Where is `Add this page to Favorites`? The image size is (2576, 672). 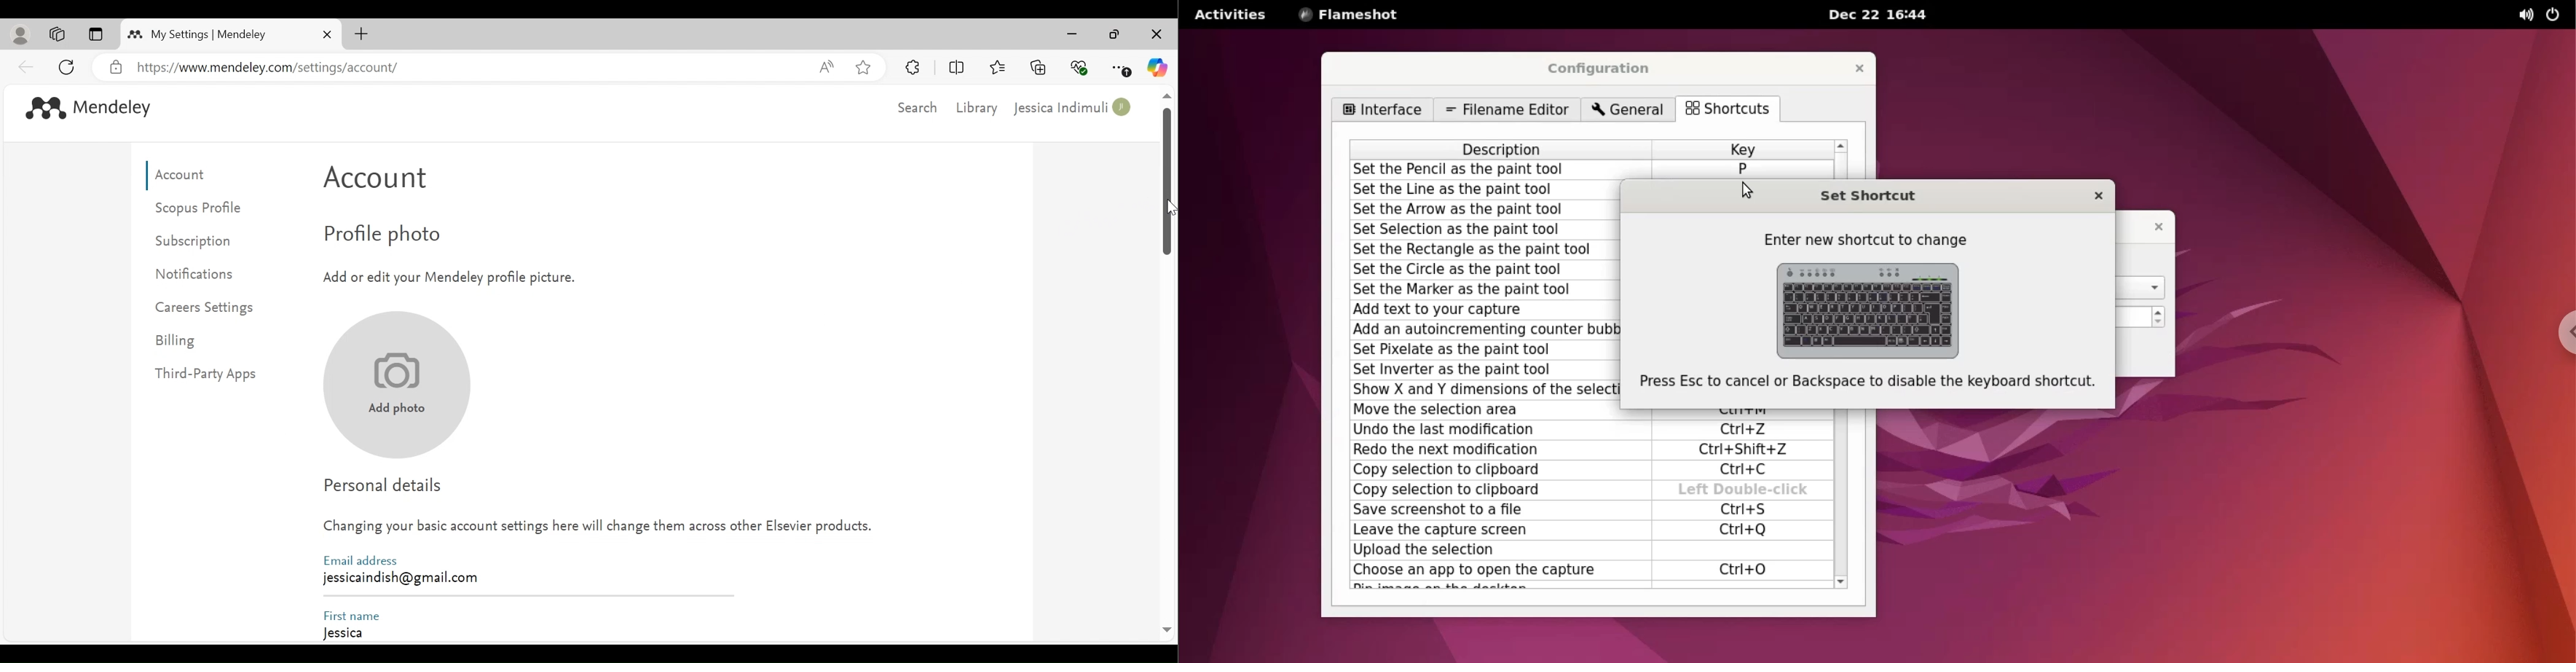
Add this page to Favorites is located at coordinates (863, 67).